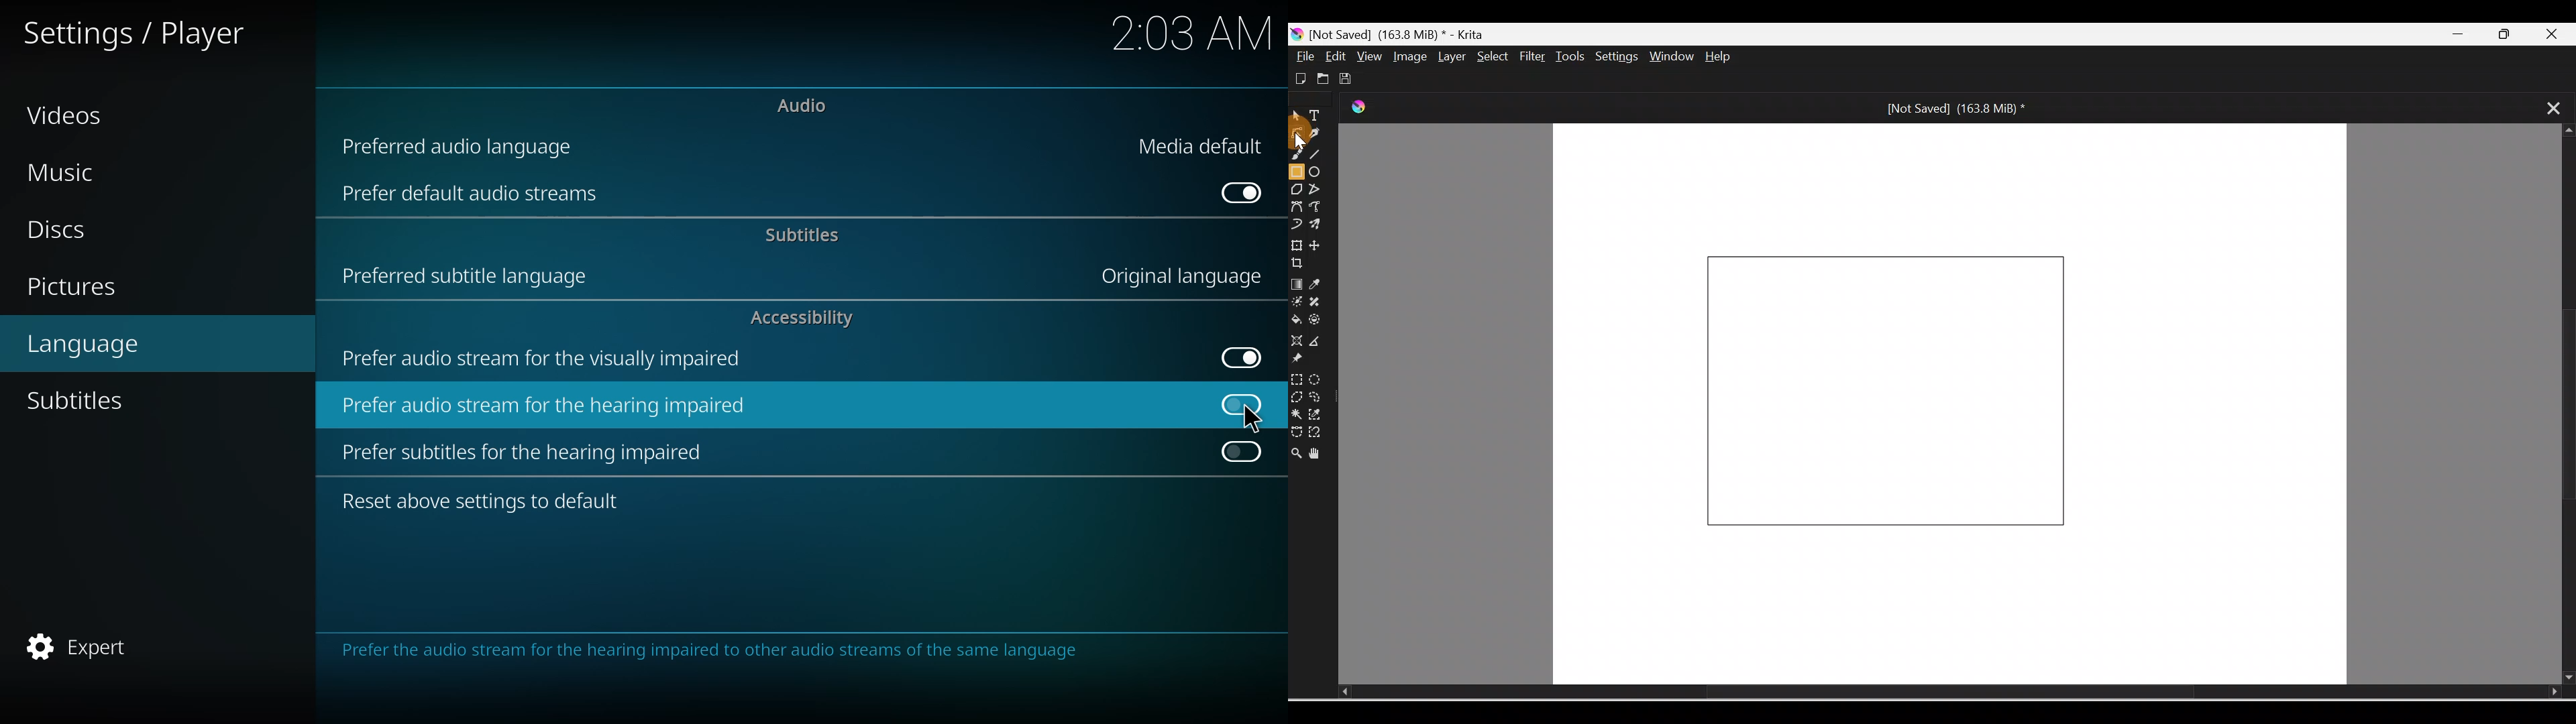 This screenshot has width=2576, height=728. Describe the element at coordinates (1365, 110) in the screenshot. I see `Krita Logo` at that location.